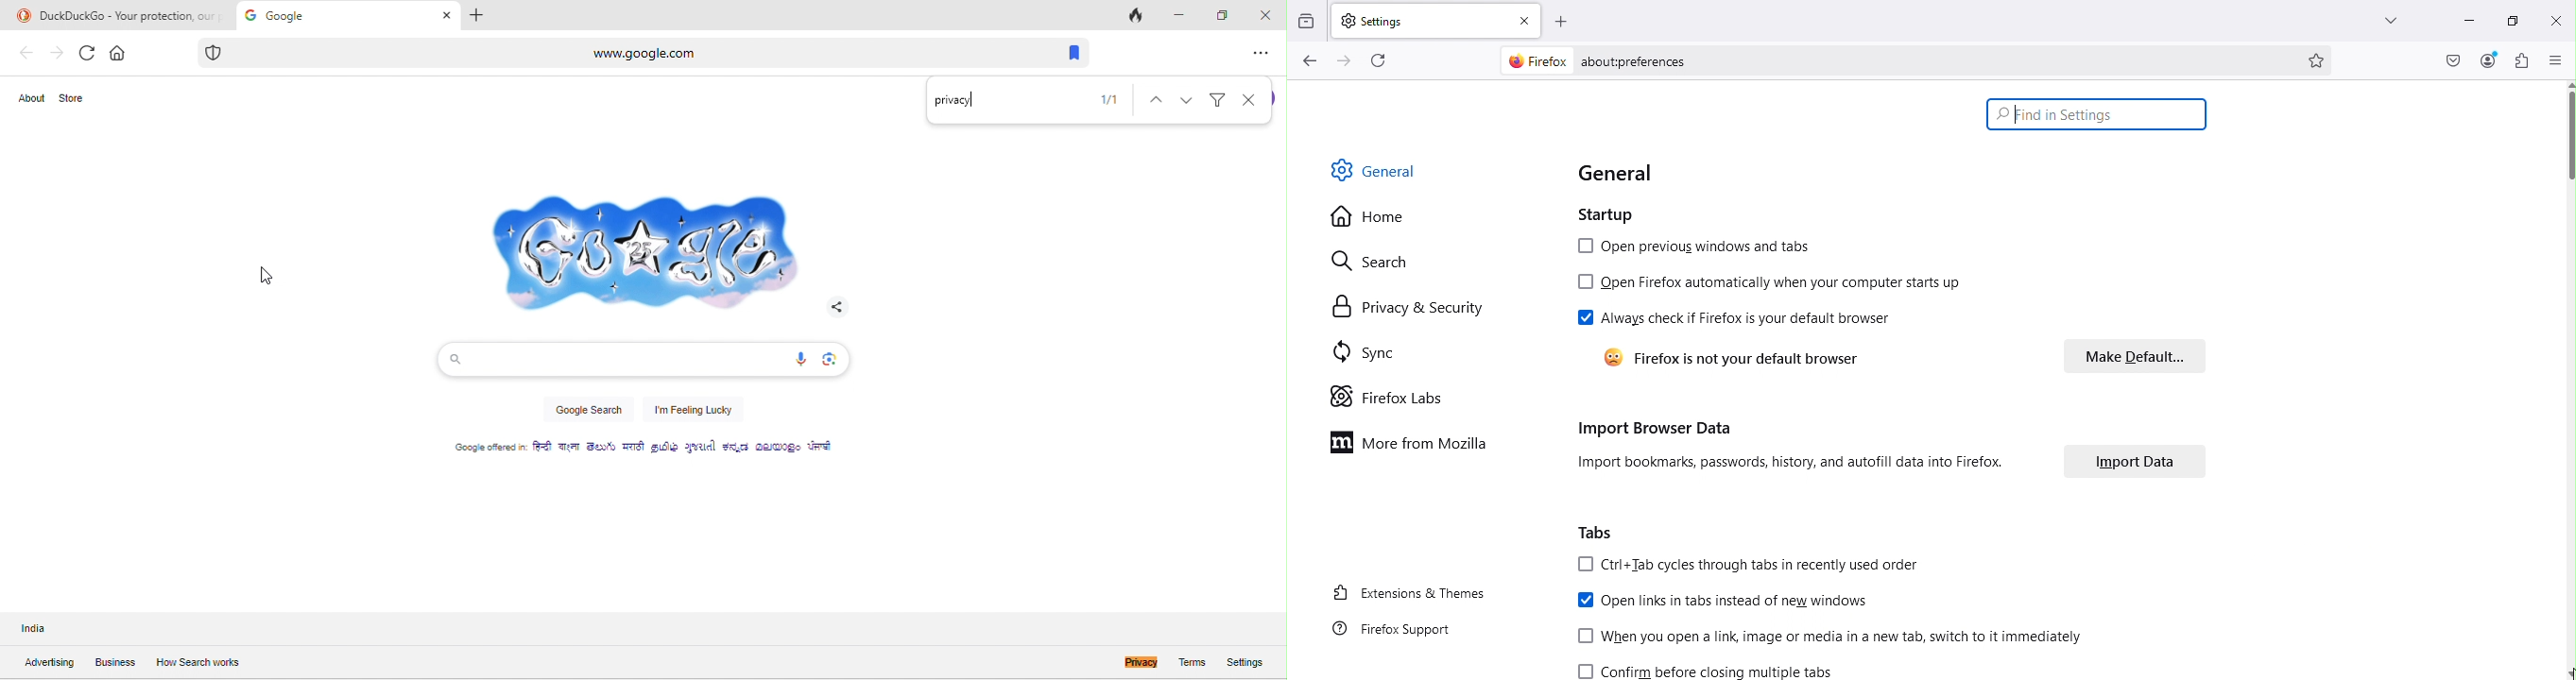 The height and width of the screenshot is (700, 2576). I want to click on Privacy and security, so click(1406, 307).